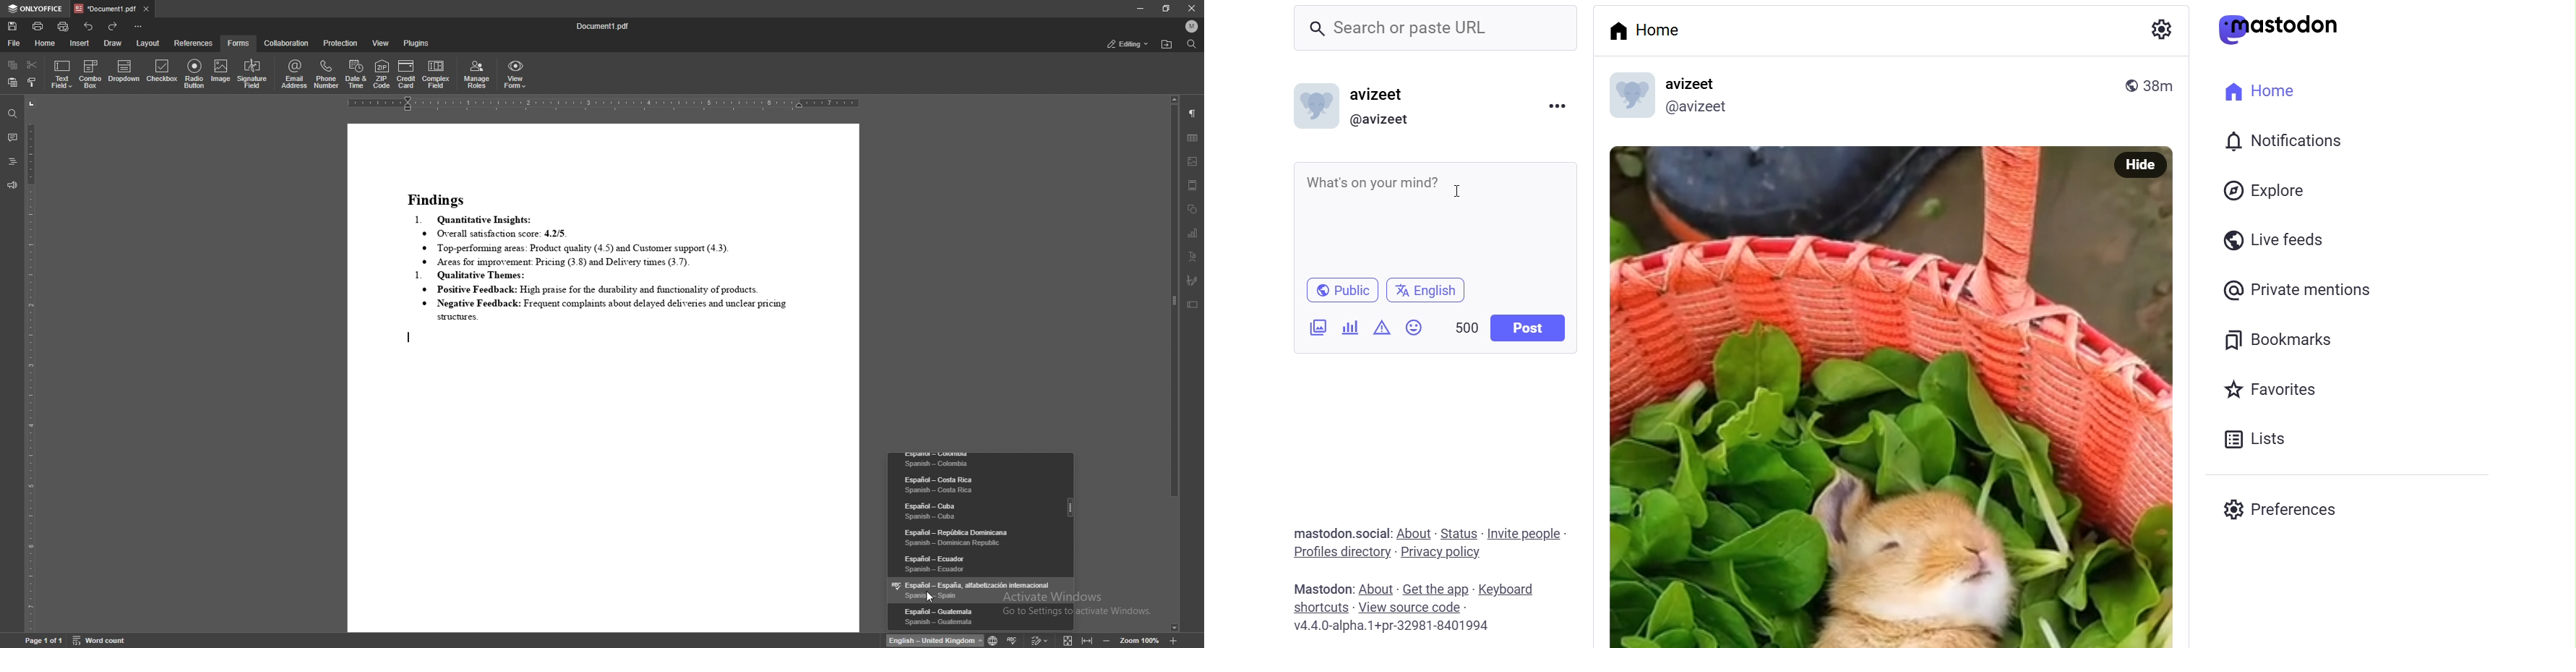 Image resolution: width=2576 pixels, height=672 pixels. What do you see at coordinates (64, 26) in the screenshot?
I see `quick print` at bounding box center [64, 26].